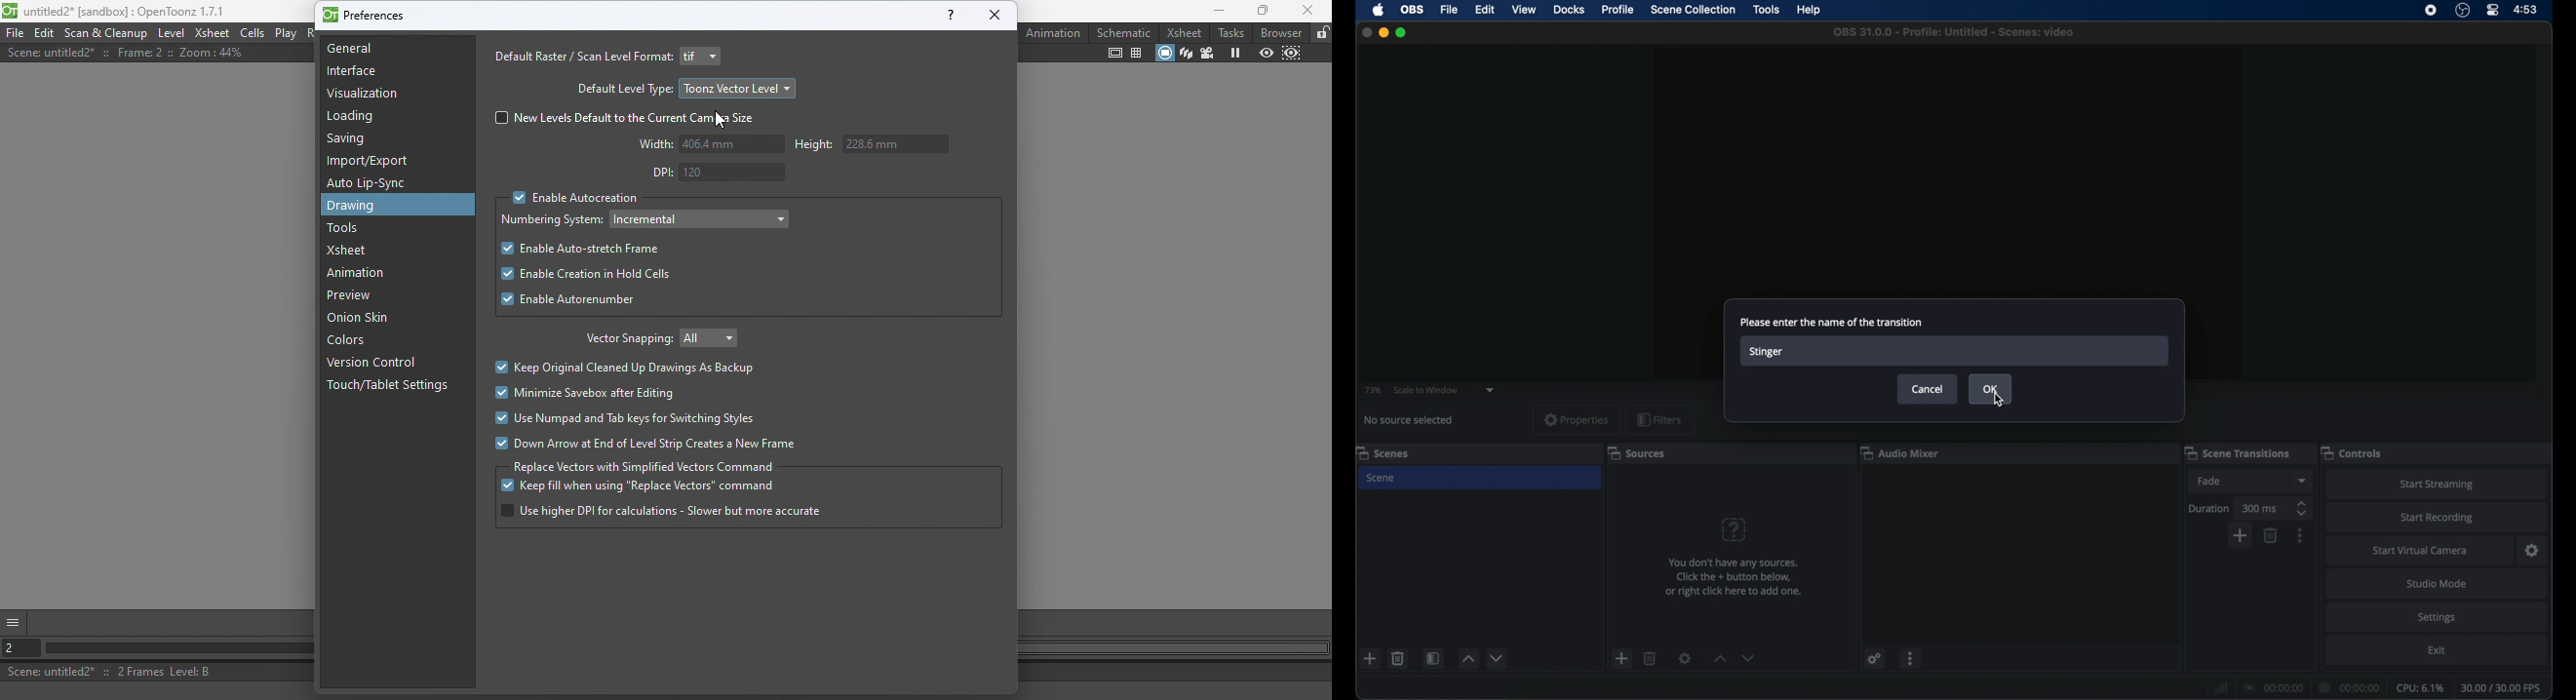  What do you see at coordinates (2432, 10) in the screenshot?
I see `screen recorder icon` at bounding box center [2432, 10].